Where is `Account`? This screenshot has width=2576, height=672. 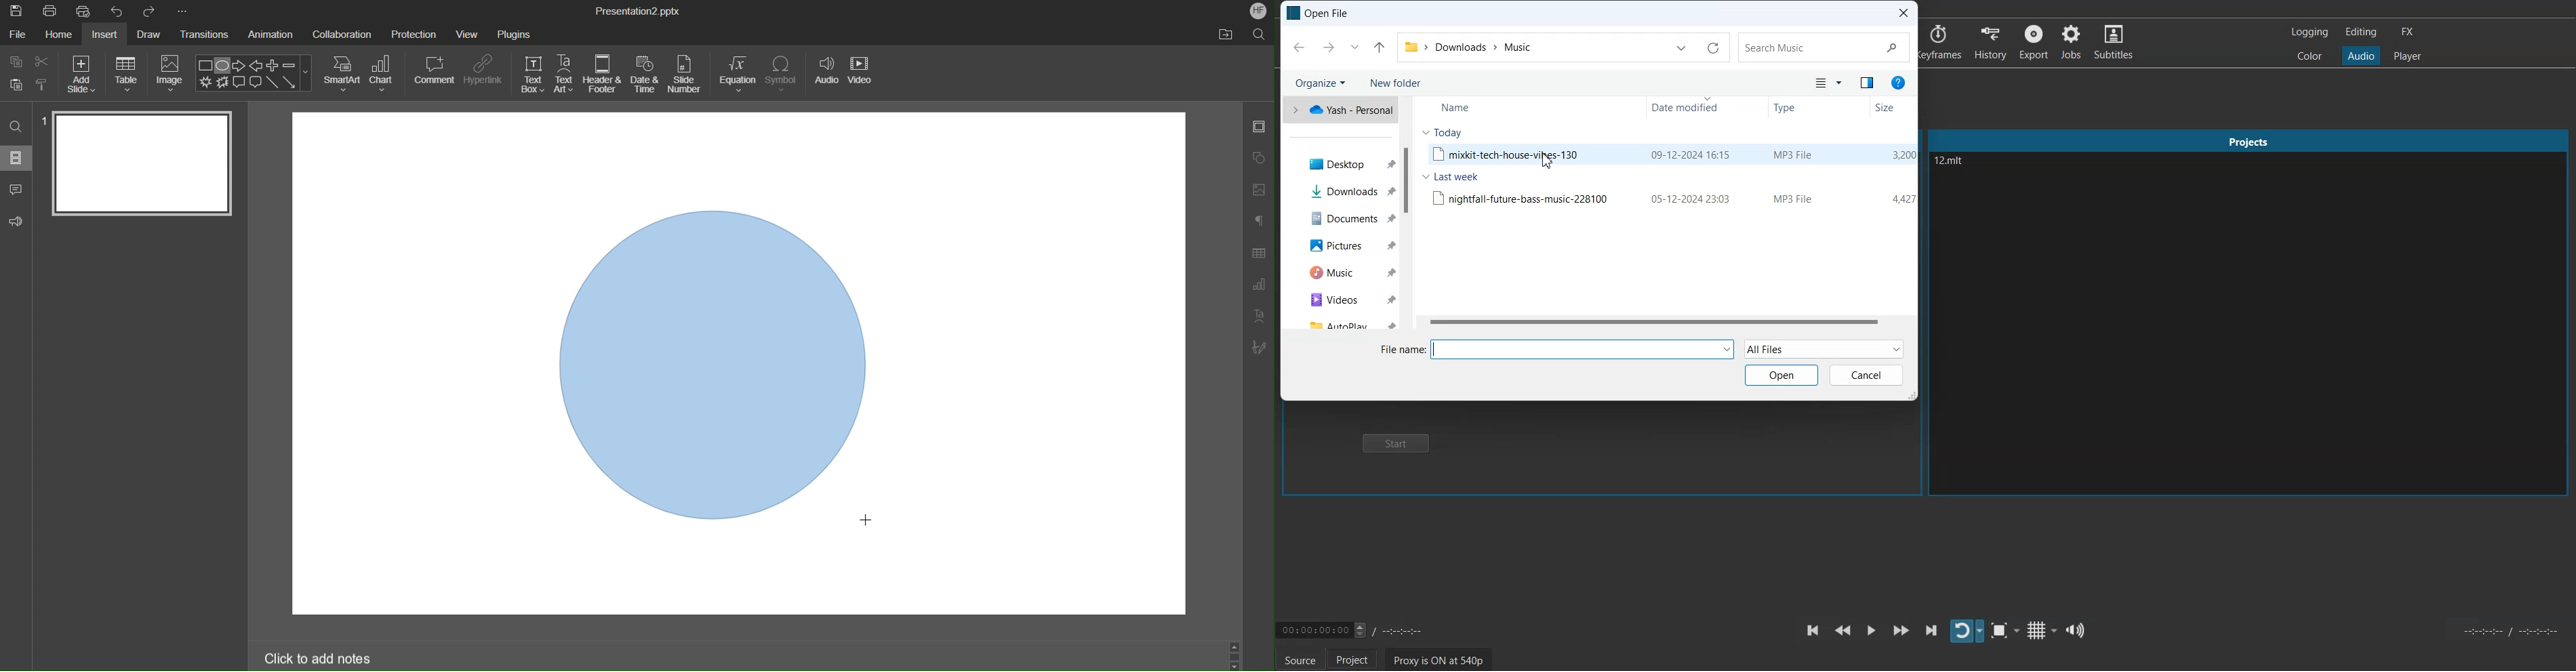 Account is located at coordinates (1256, 10).